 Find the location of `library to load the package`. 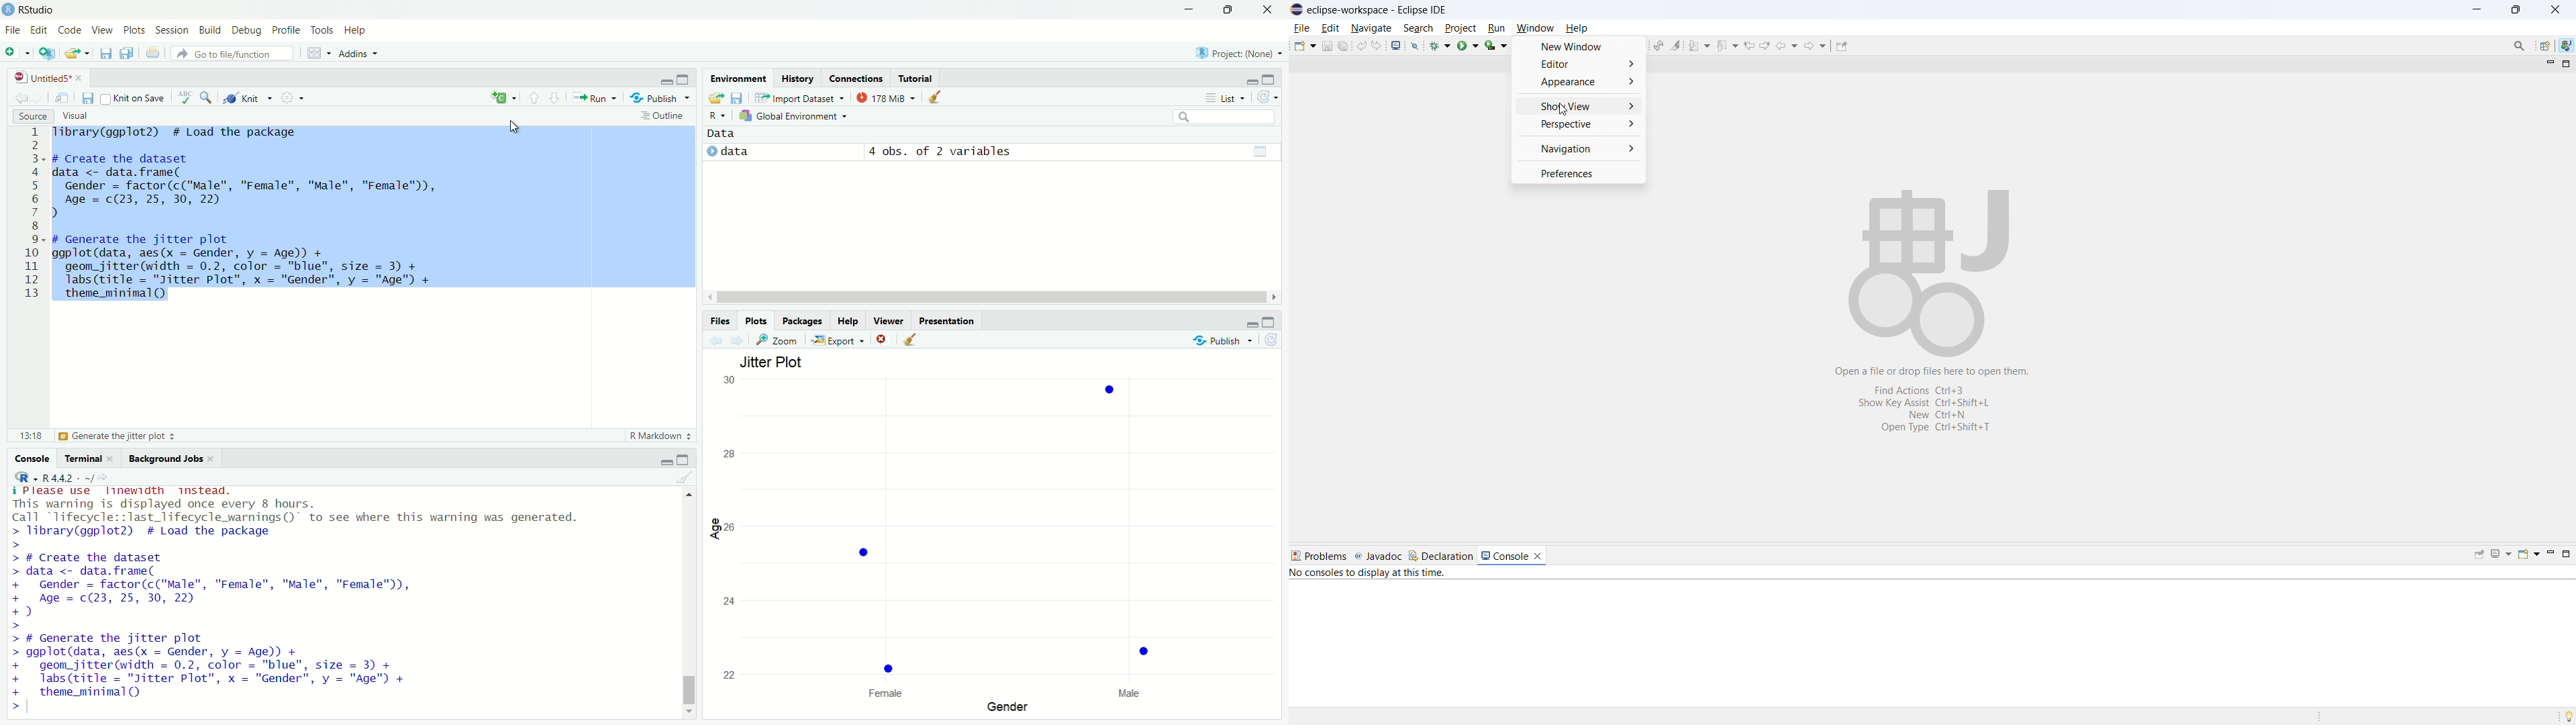

library to load the package is located at coordinates (183, 132).